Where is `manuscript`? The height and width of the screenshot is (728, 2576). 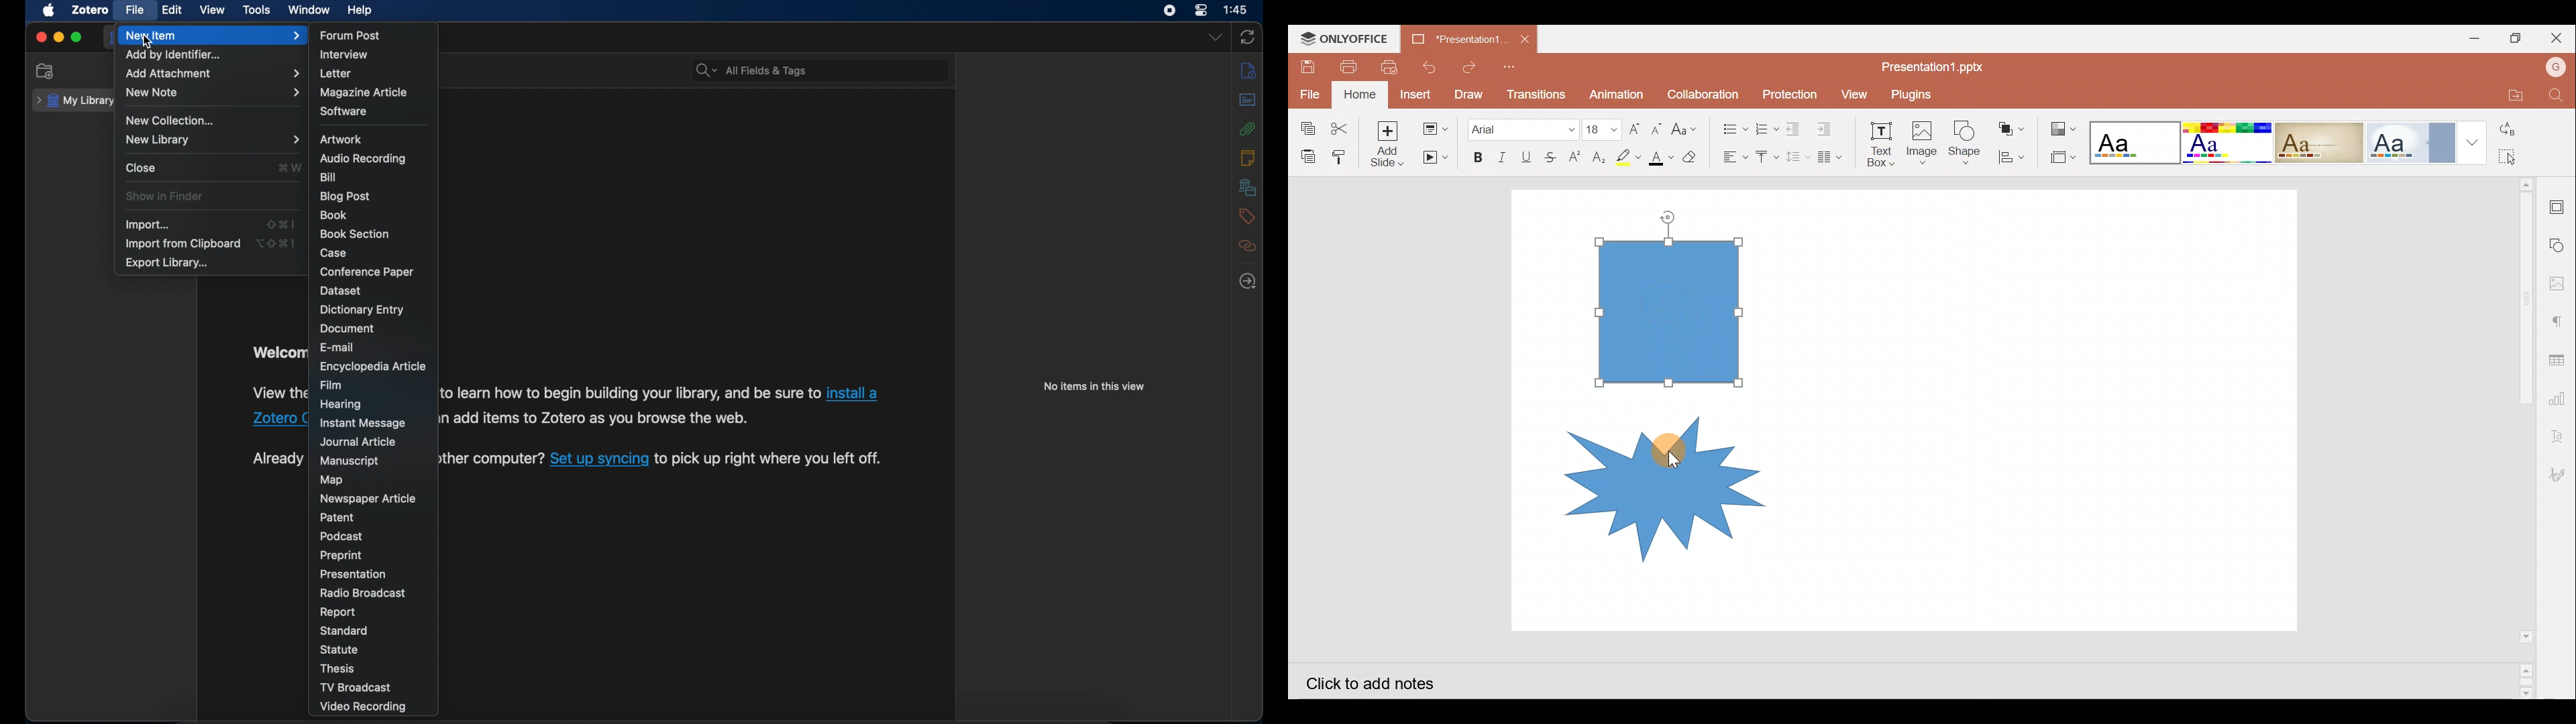
manuscript is located at coordinates (350, 461).